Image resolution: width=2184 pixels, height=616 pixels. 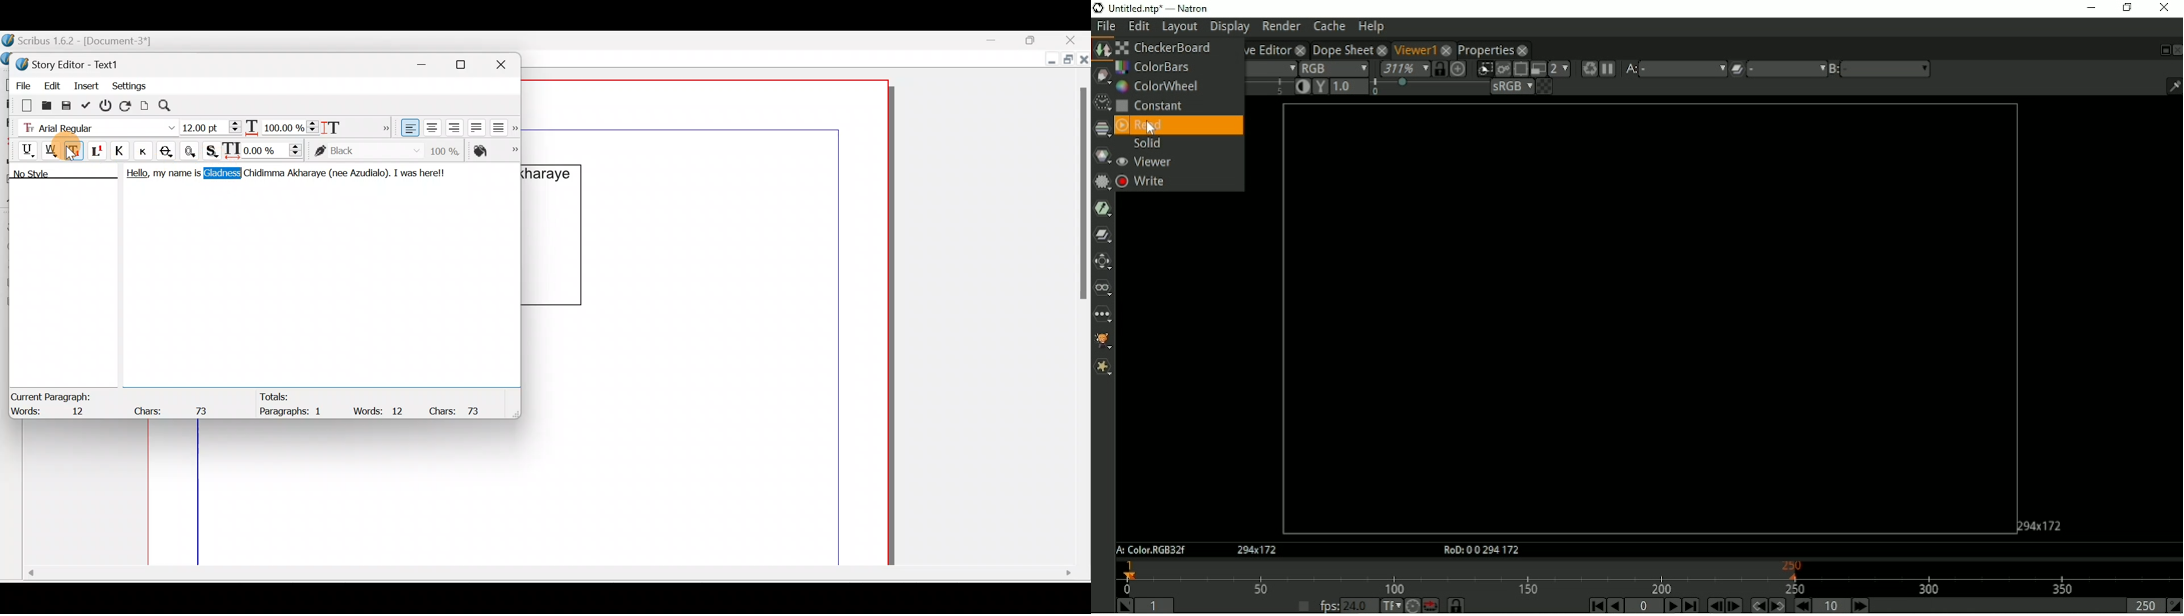 I want to click on Scroll bar, so click(x=547, y=577).